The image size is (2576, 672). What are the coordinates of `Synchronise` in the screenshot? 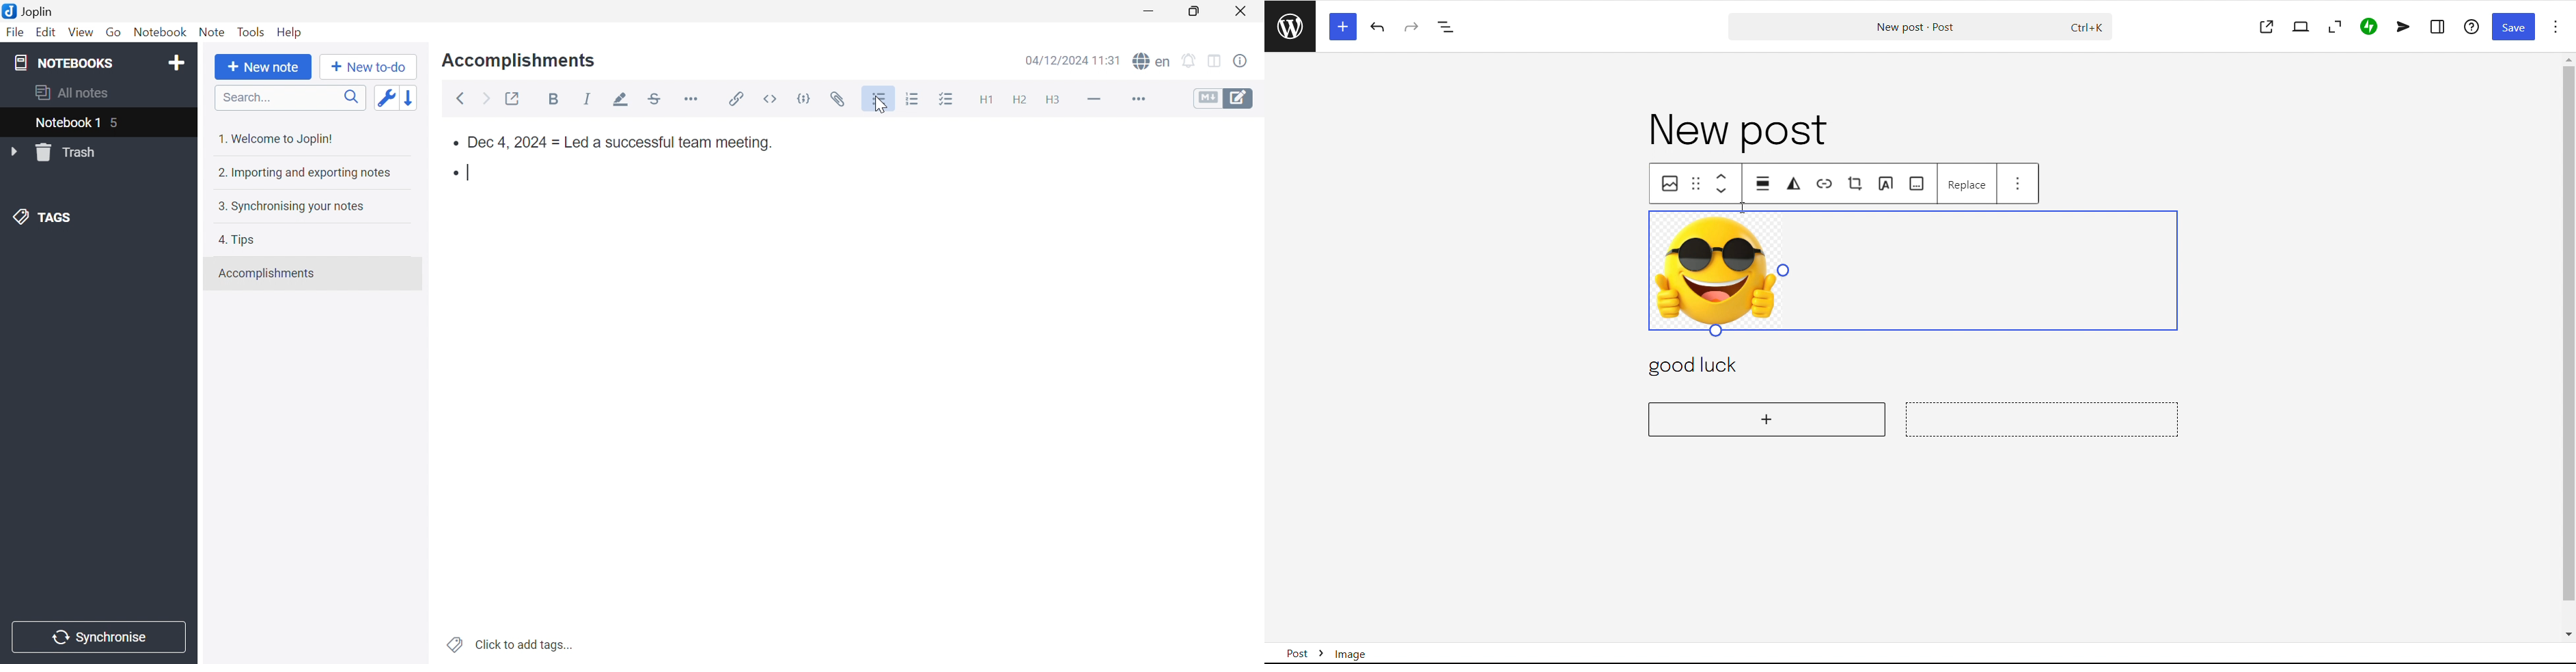 It's located at (96, 638).